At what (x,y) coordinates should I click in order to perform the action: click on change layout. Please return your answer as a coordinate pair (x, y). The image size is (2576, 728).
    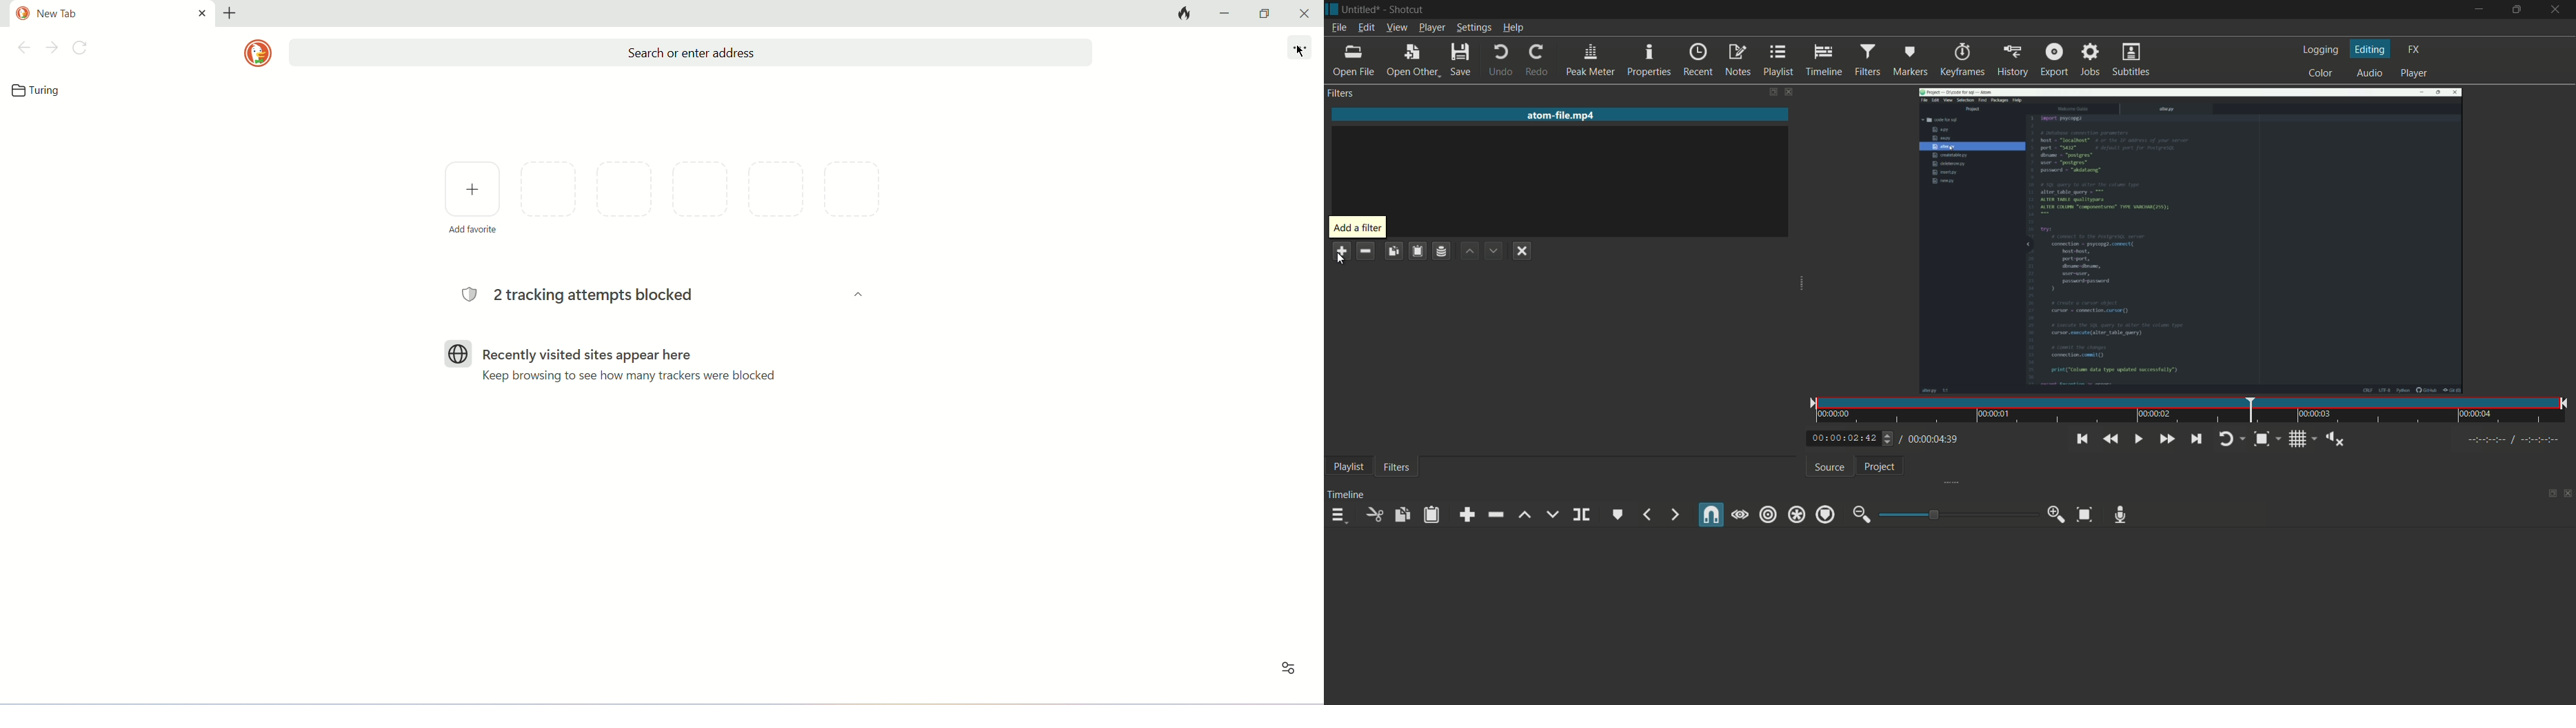
    Looking at the image, I should click on (1769, 91).